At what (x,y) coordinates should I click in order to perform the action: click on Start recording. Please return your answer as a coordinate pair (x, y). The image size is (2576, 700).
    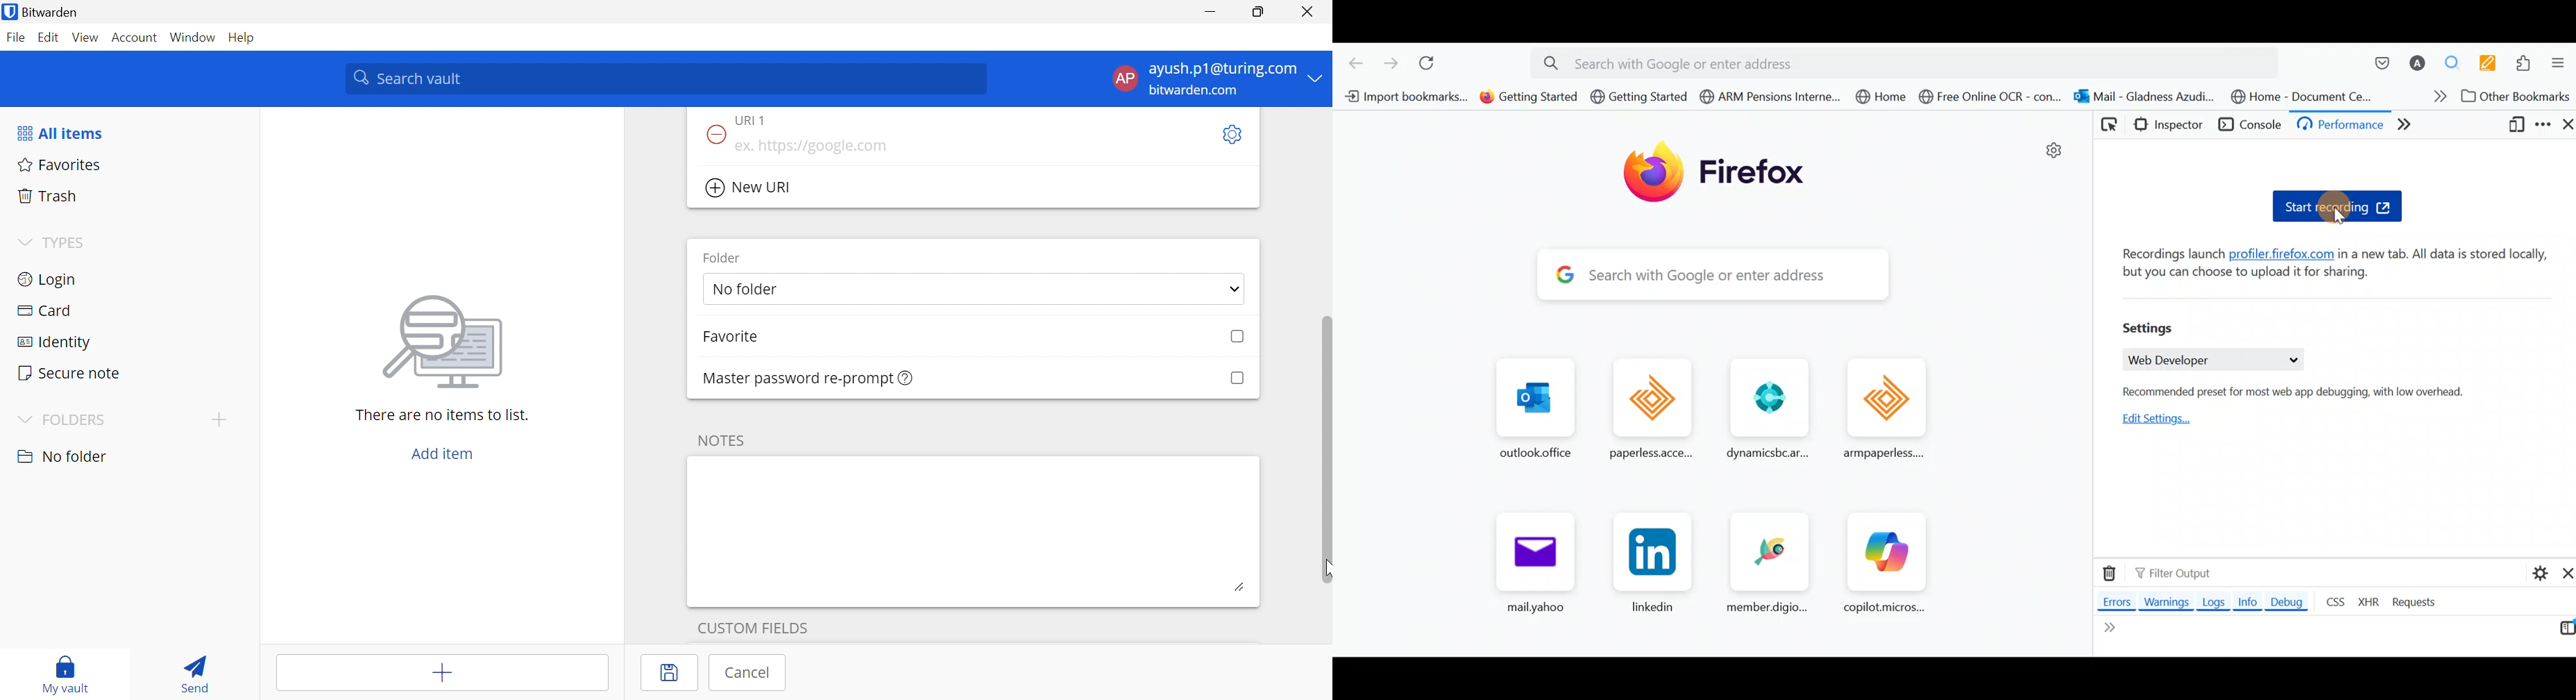
    Looking at the image, I should click on (2338, 234).